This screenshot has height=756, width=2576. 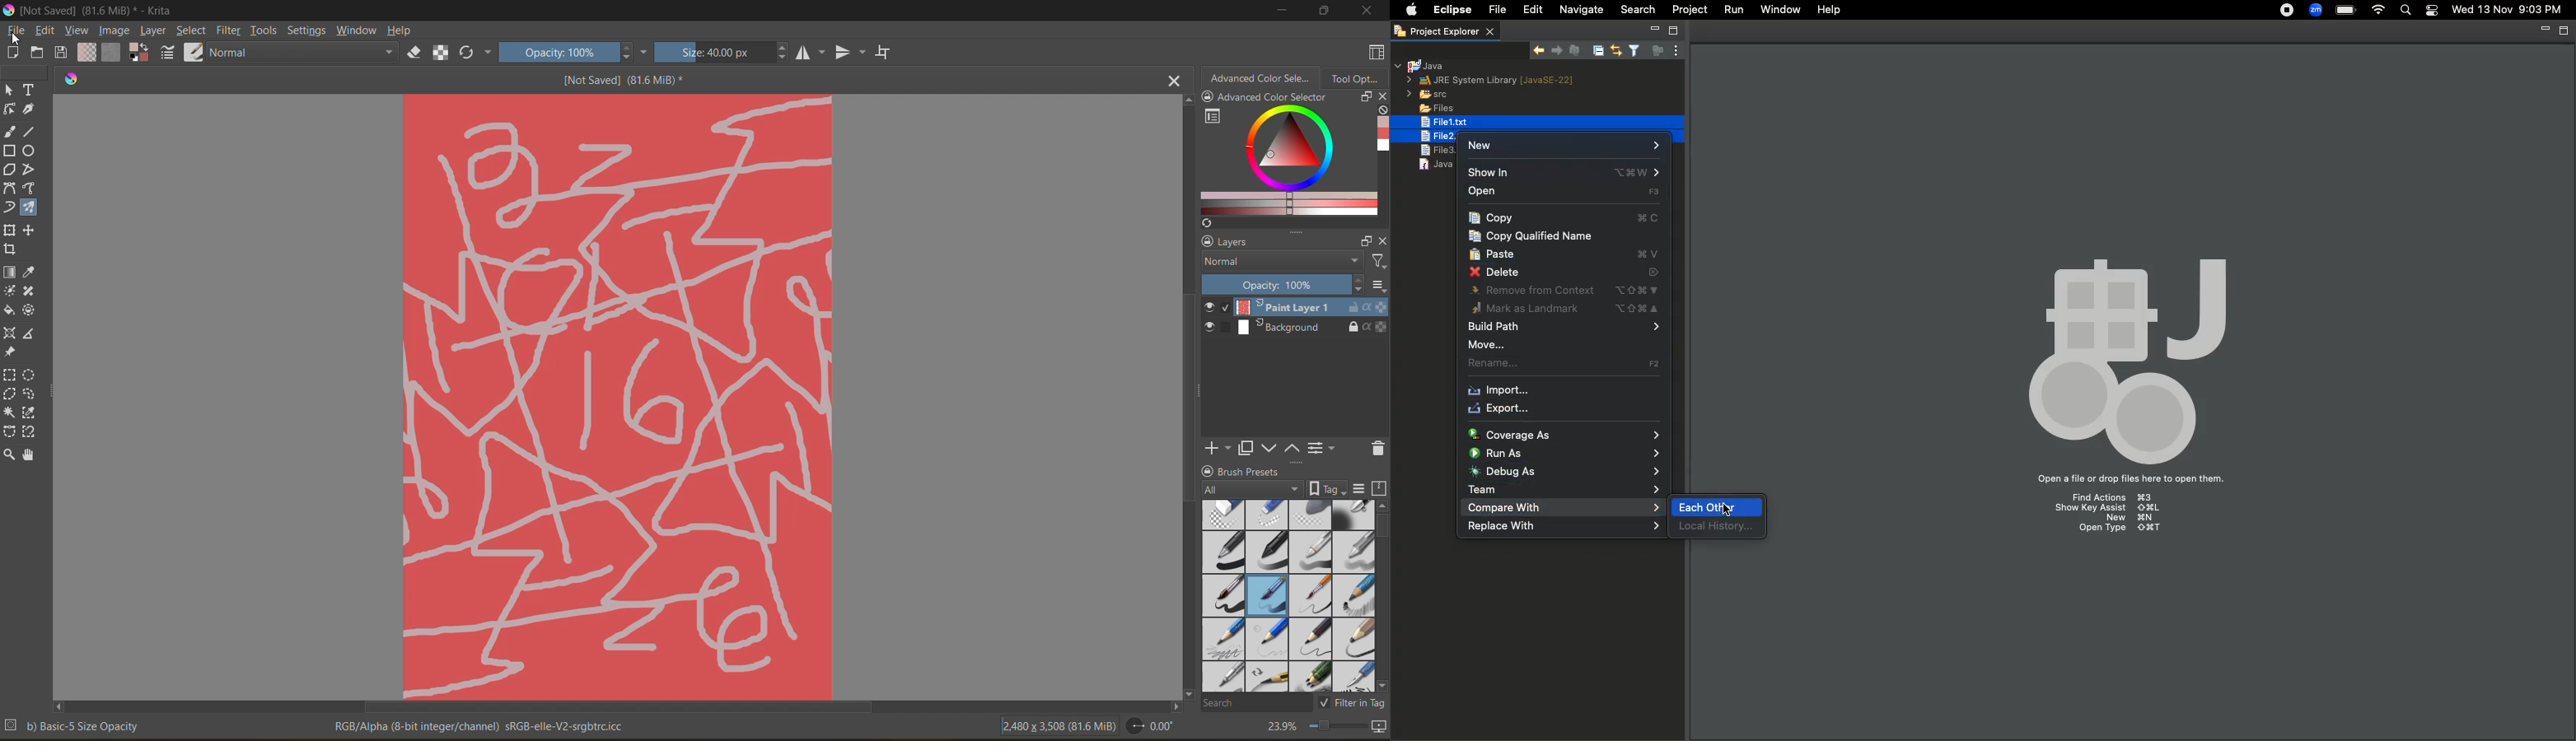 I want to click on close, so click(x=1368, y=10).